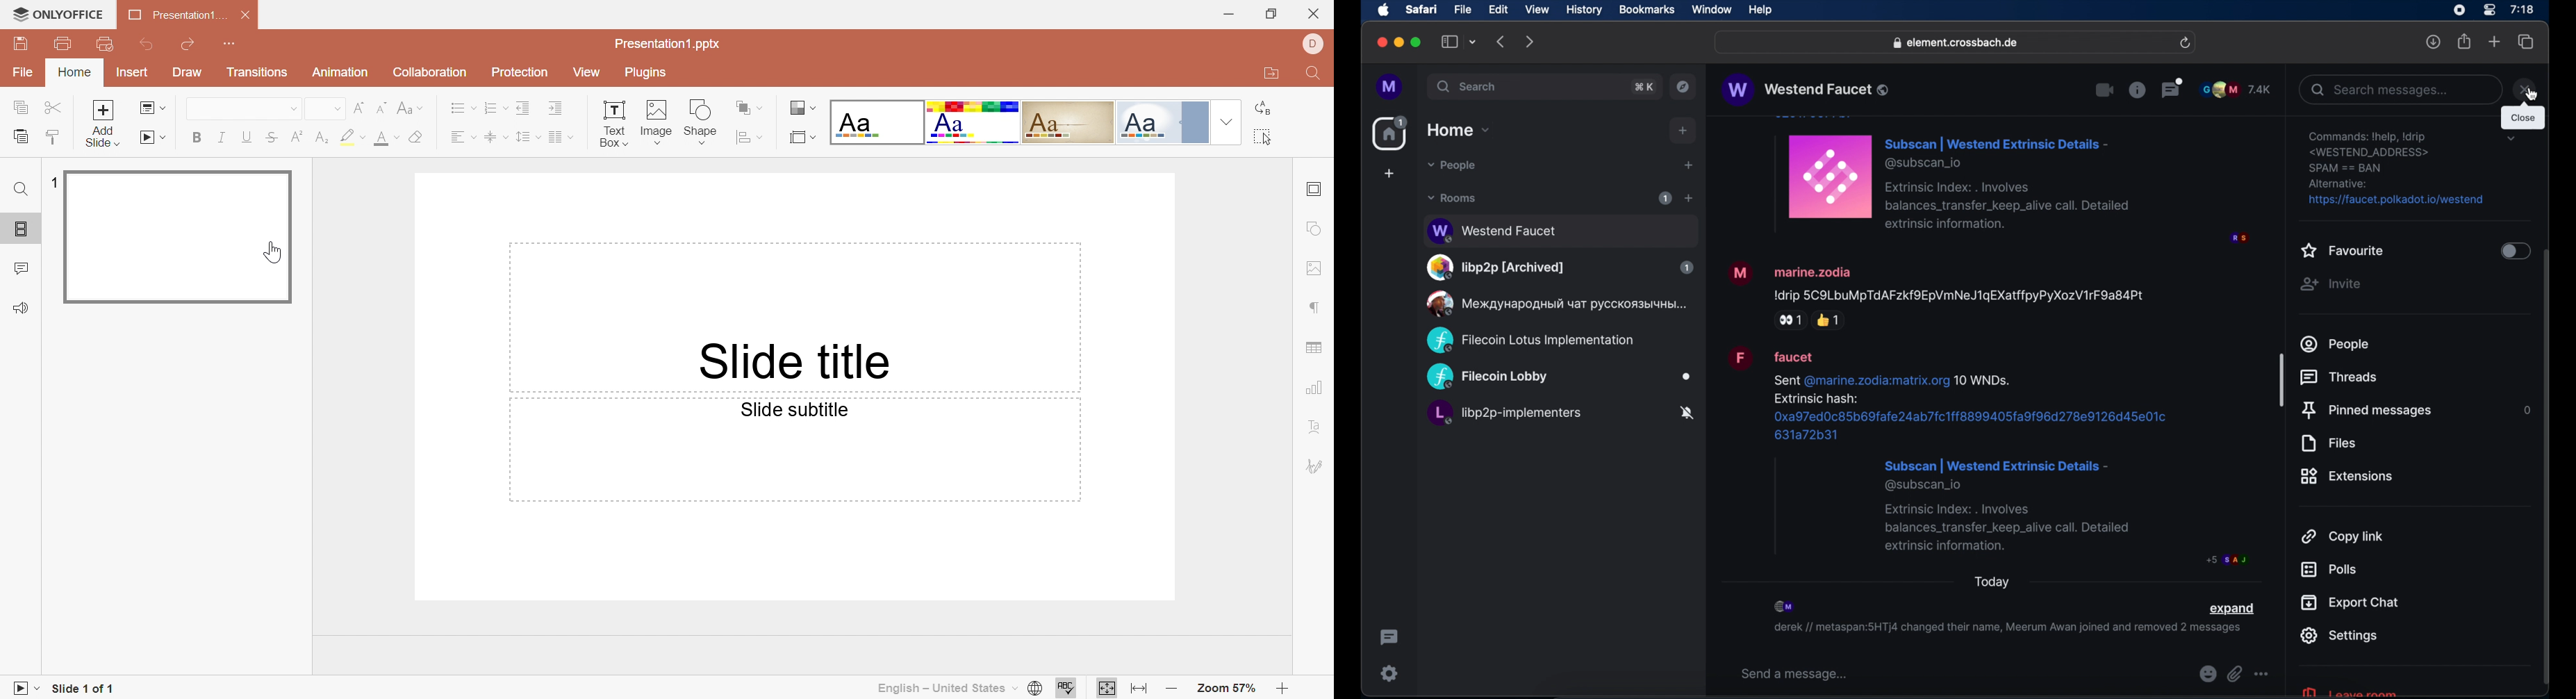  I want to click on Text Align Left, so click(456, 138).